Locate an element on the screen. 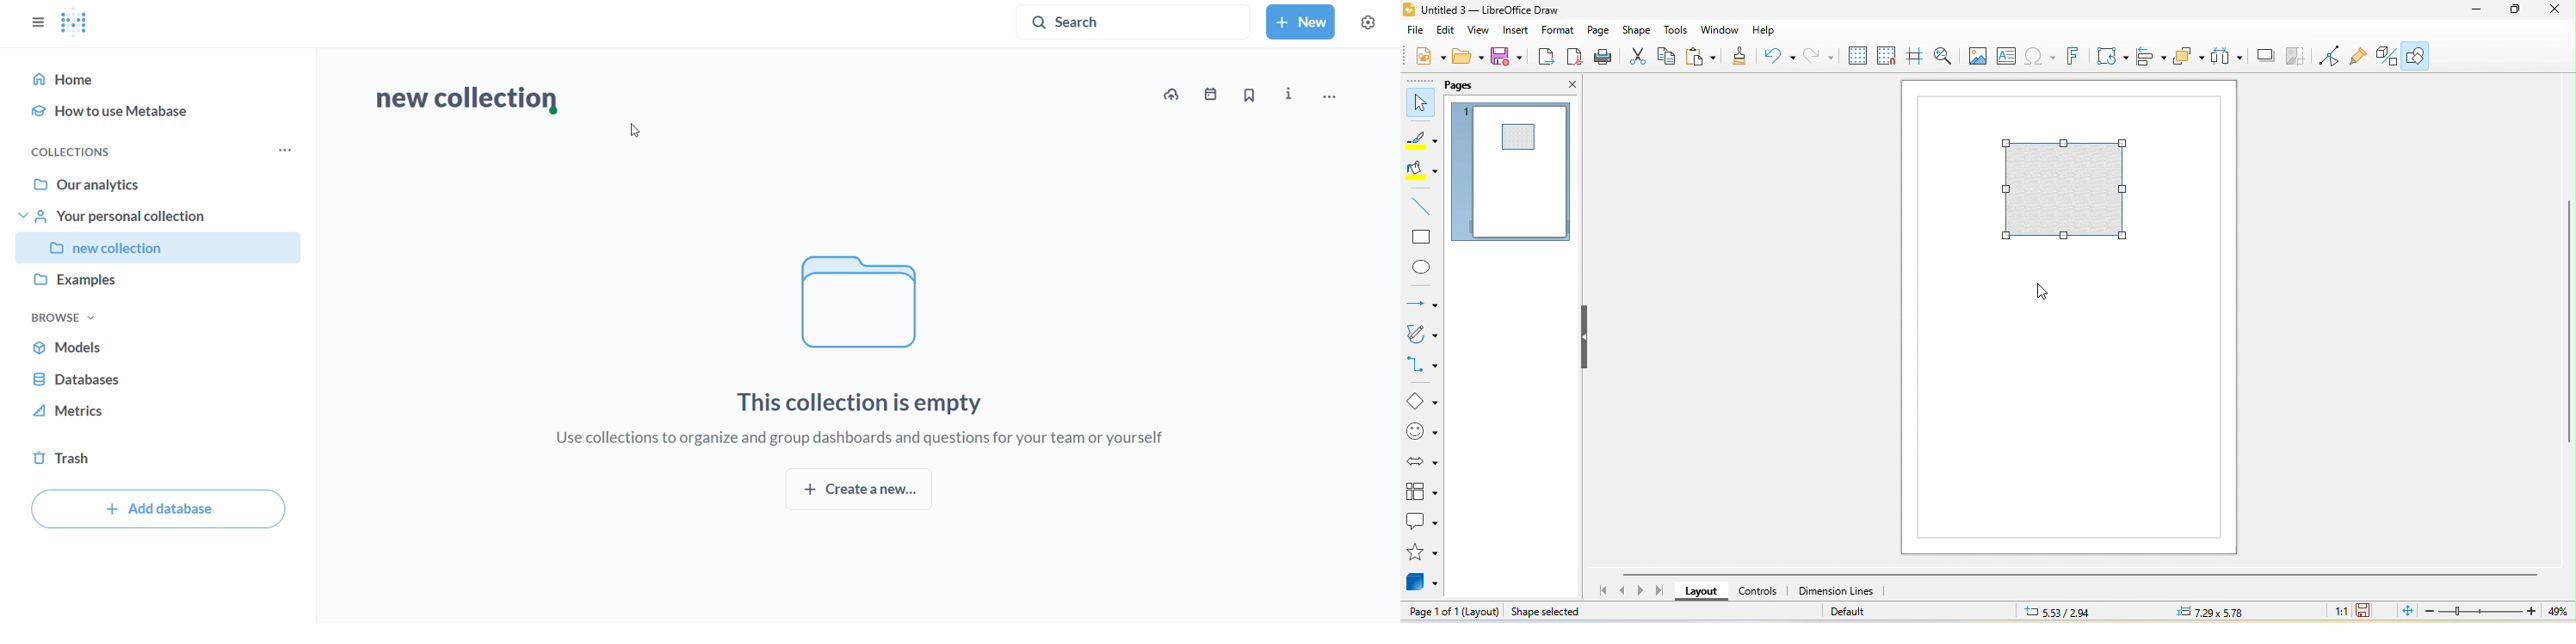 The width and height of the screenshot is (2576, 644). export directly as pdf is located at coordinates (1575, 59).